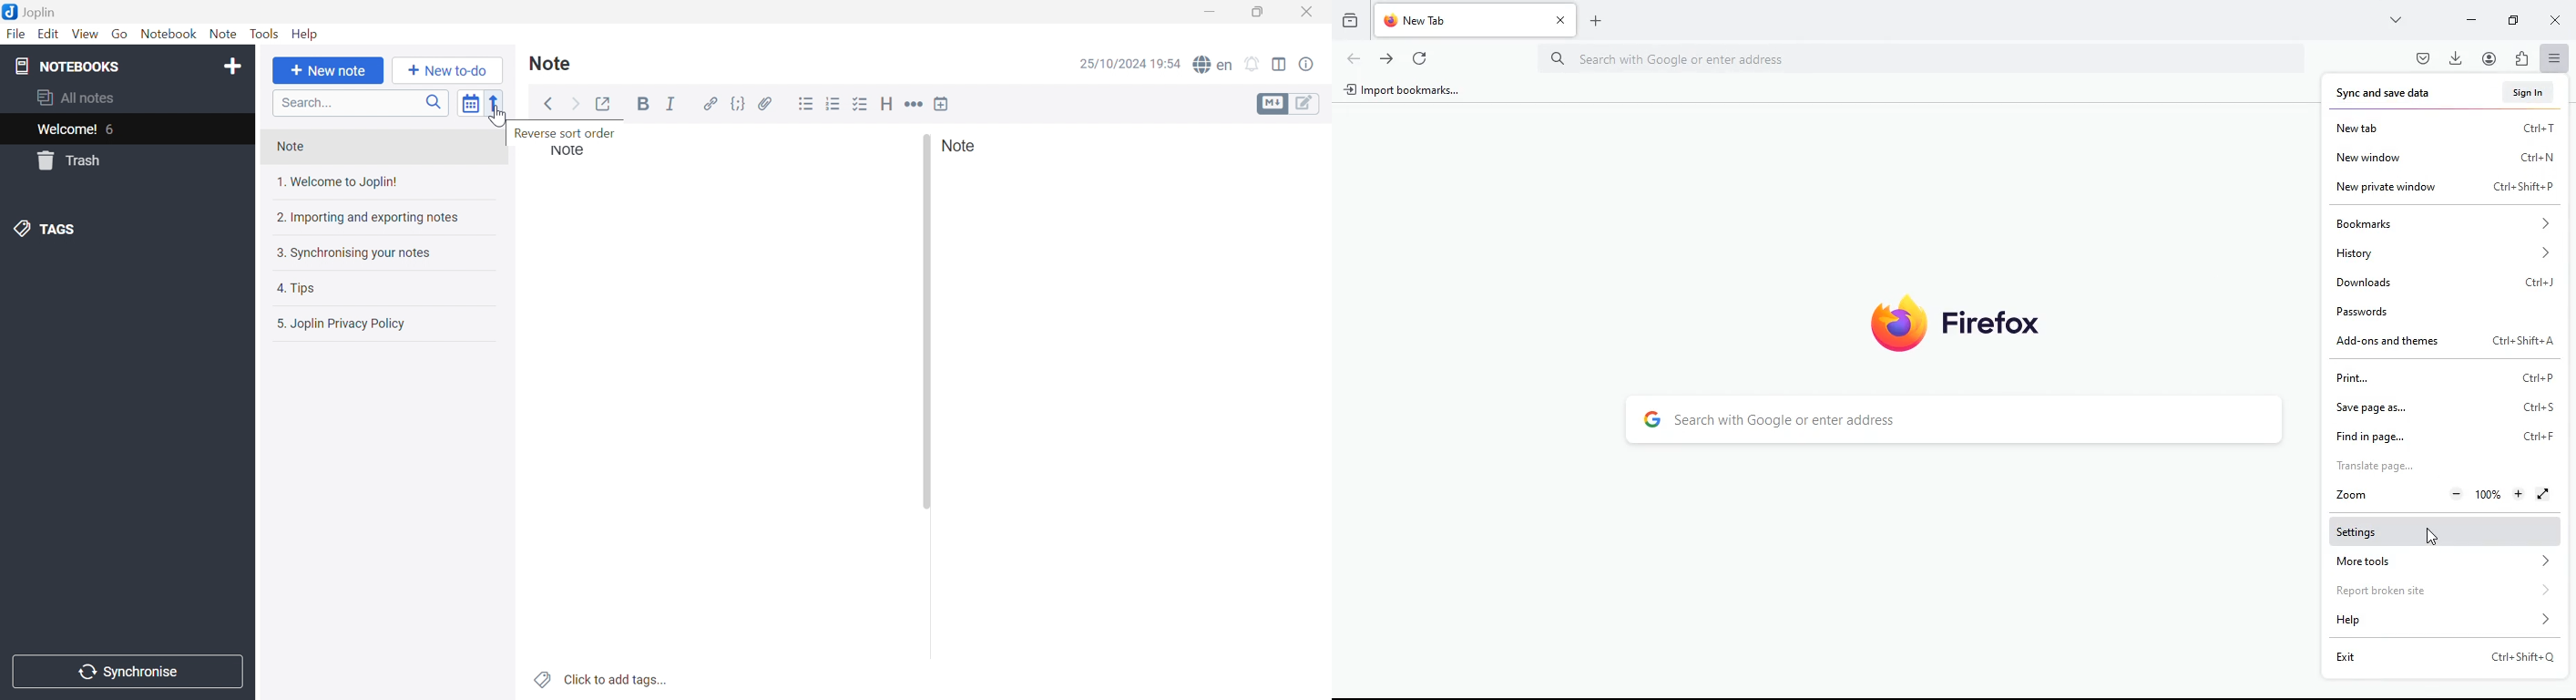 The width and height of the screenshot is (2576, 700). Describe the element at coordinates (85, 35) in the screenshot. I see `View` at that location.